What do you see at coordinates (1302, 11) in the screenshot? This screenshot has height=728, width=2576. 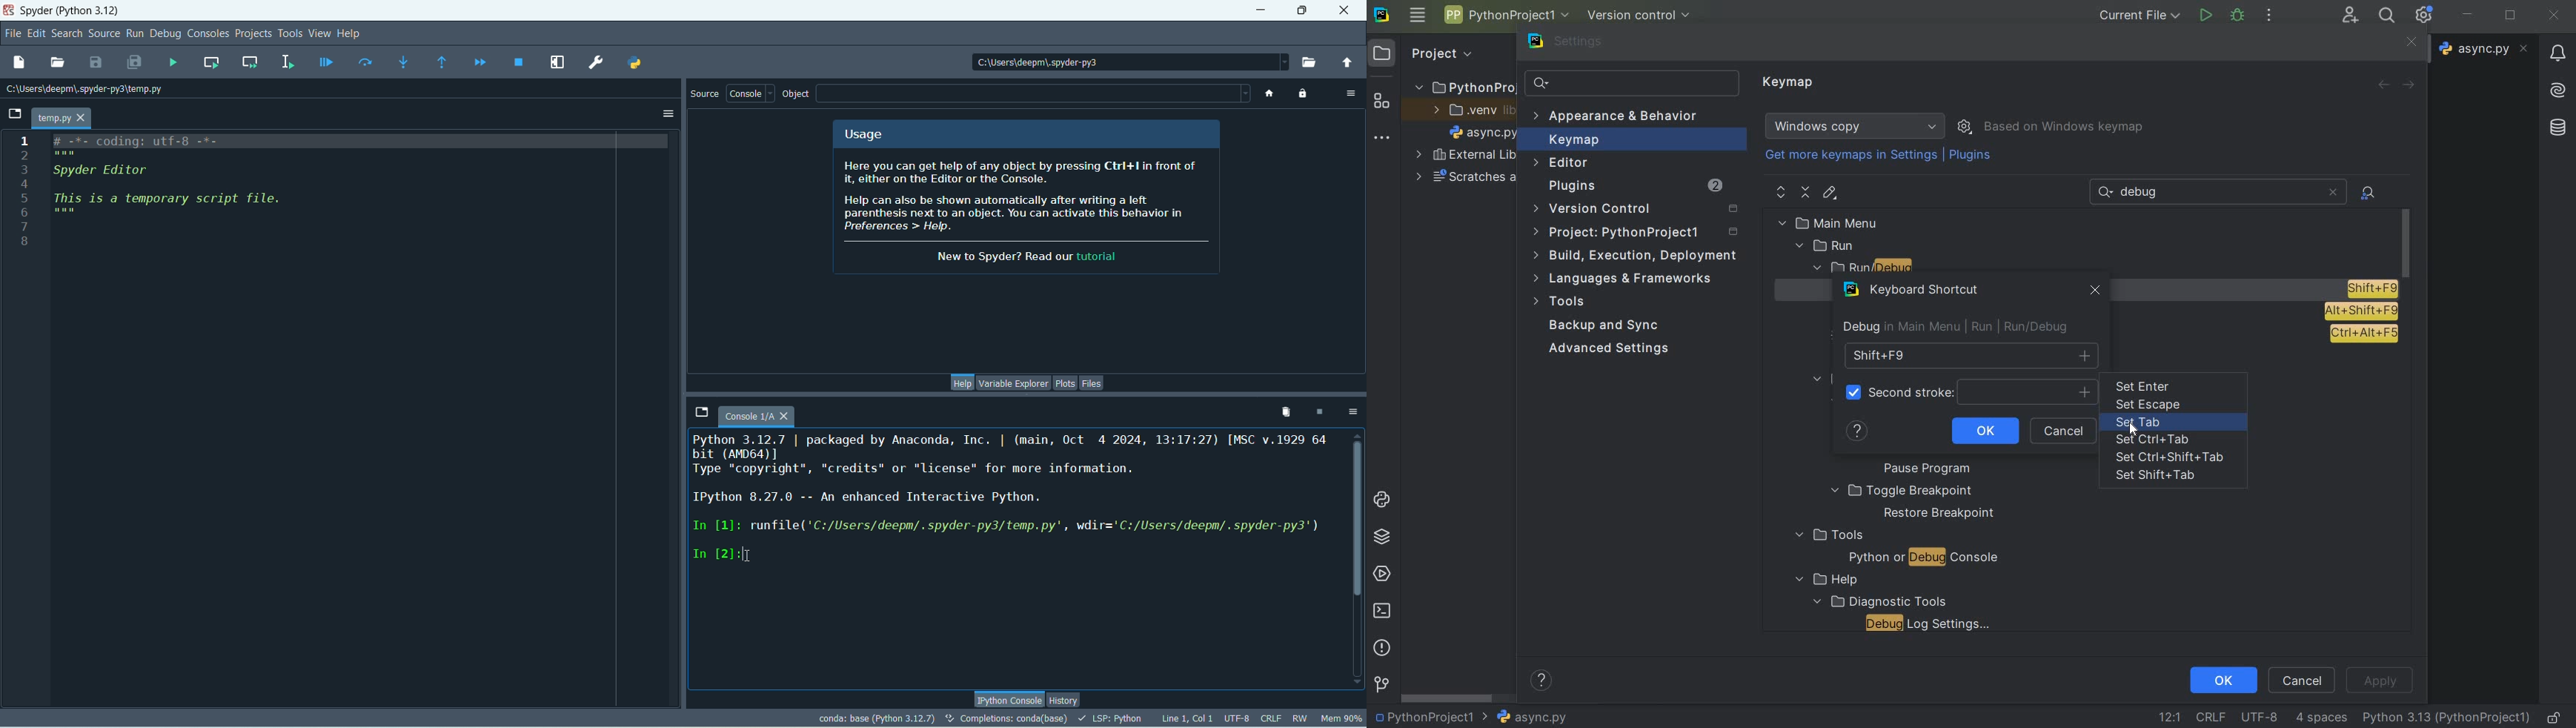 I see `maximize` at bounding box center [1302, 11].